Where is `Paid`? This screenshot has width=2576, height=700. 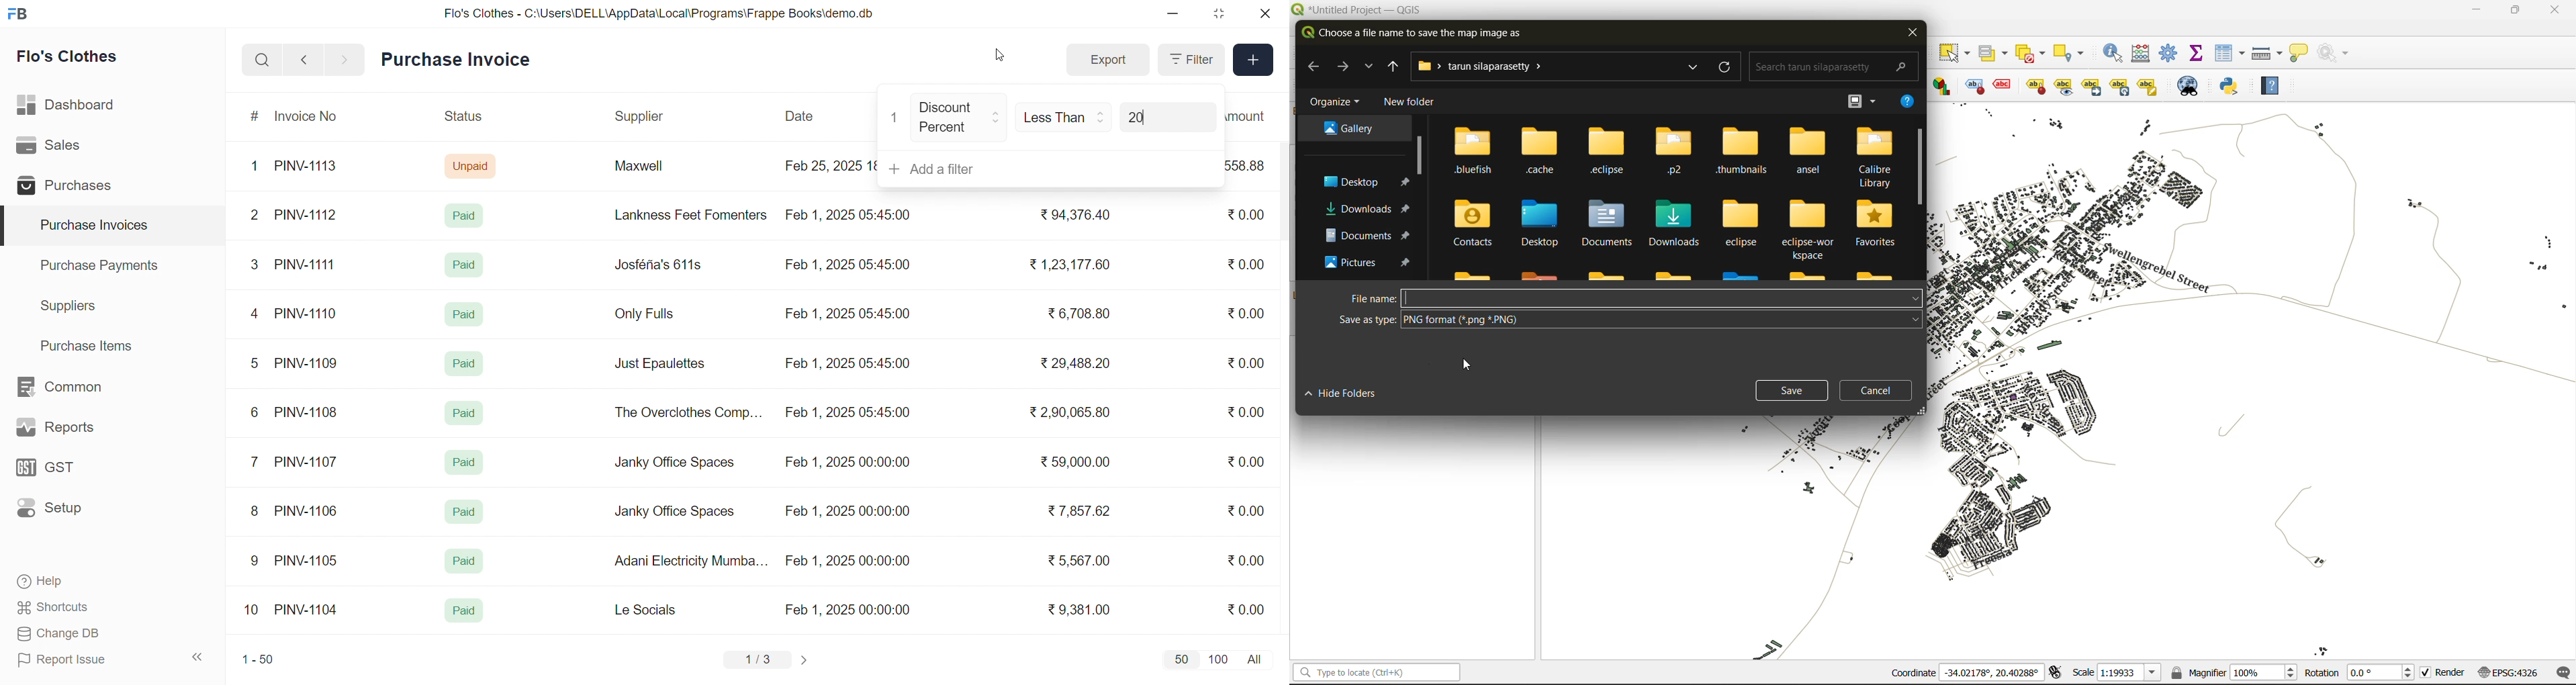 Paid is located at coordinates (463, 561).